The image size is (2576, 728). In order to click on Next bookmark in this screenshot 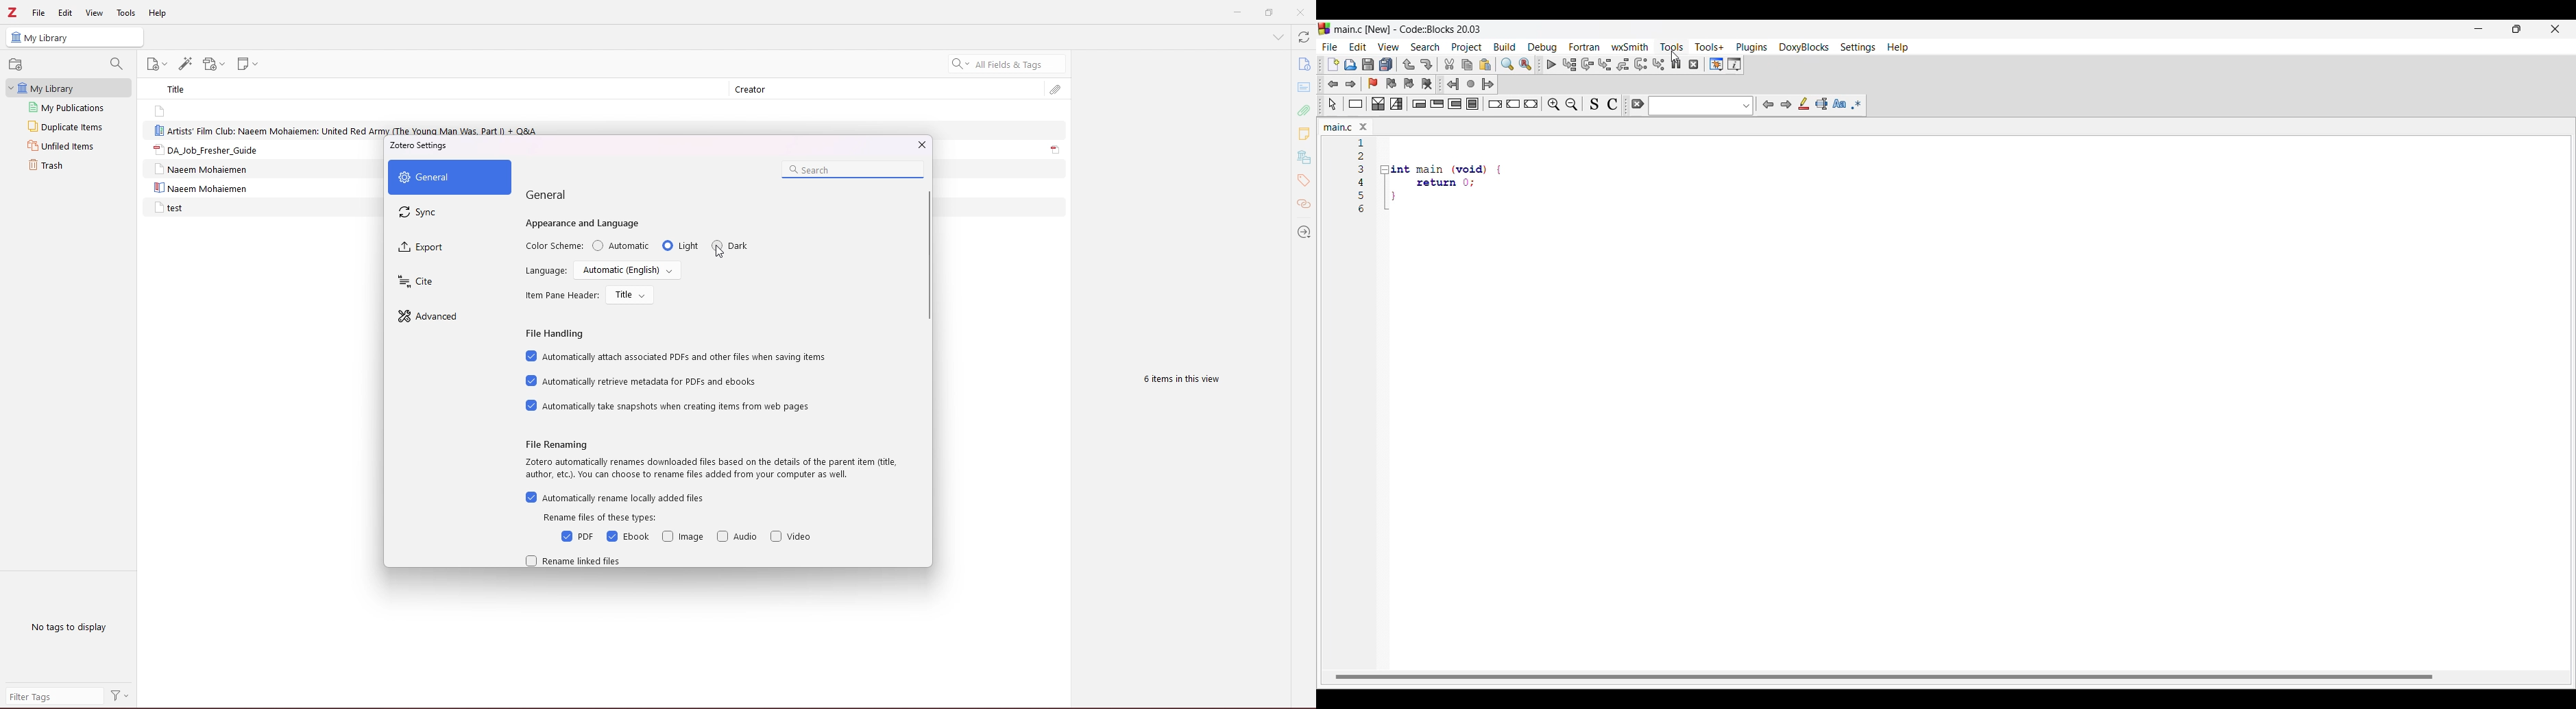, I will do `click(1409, 83)`.